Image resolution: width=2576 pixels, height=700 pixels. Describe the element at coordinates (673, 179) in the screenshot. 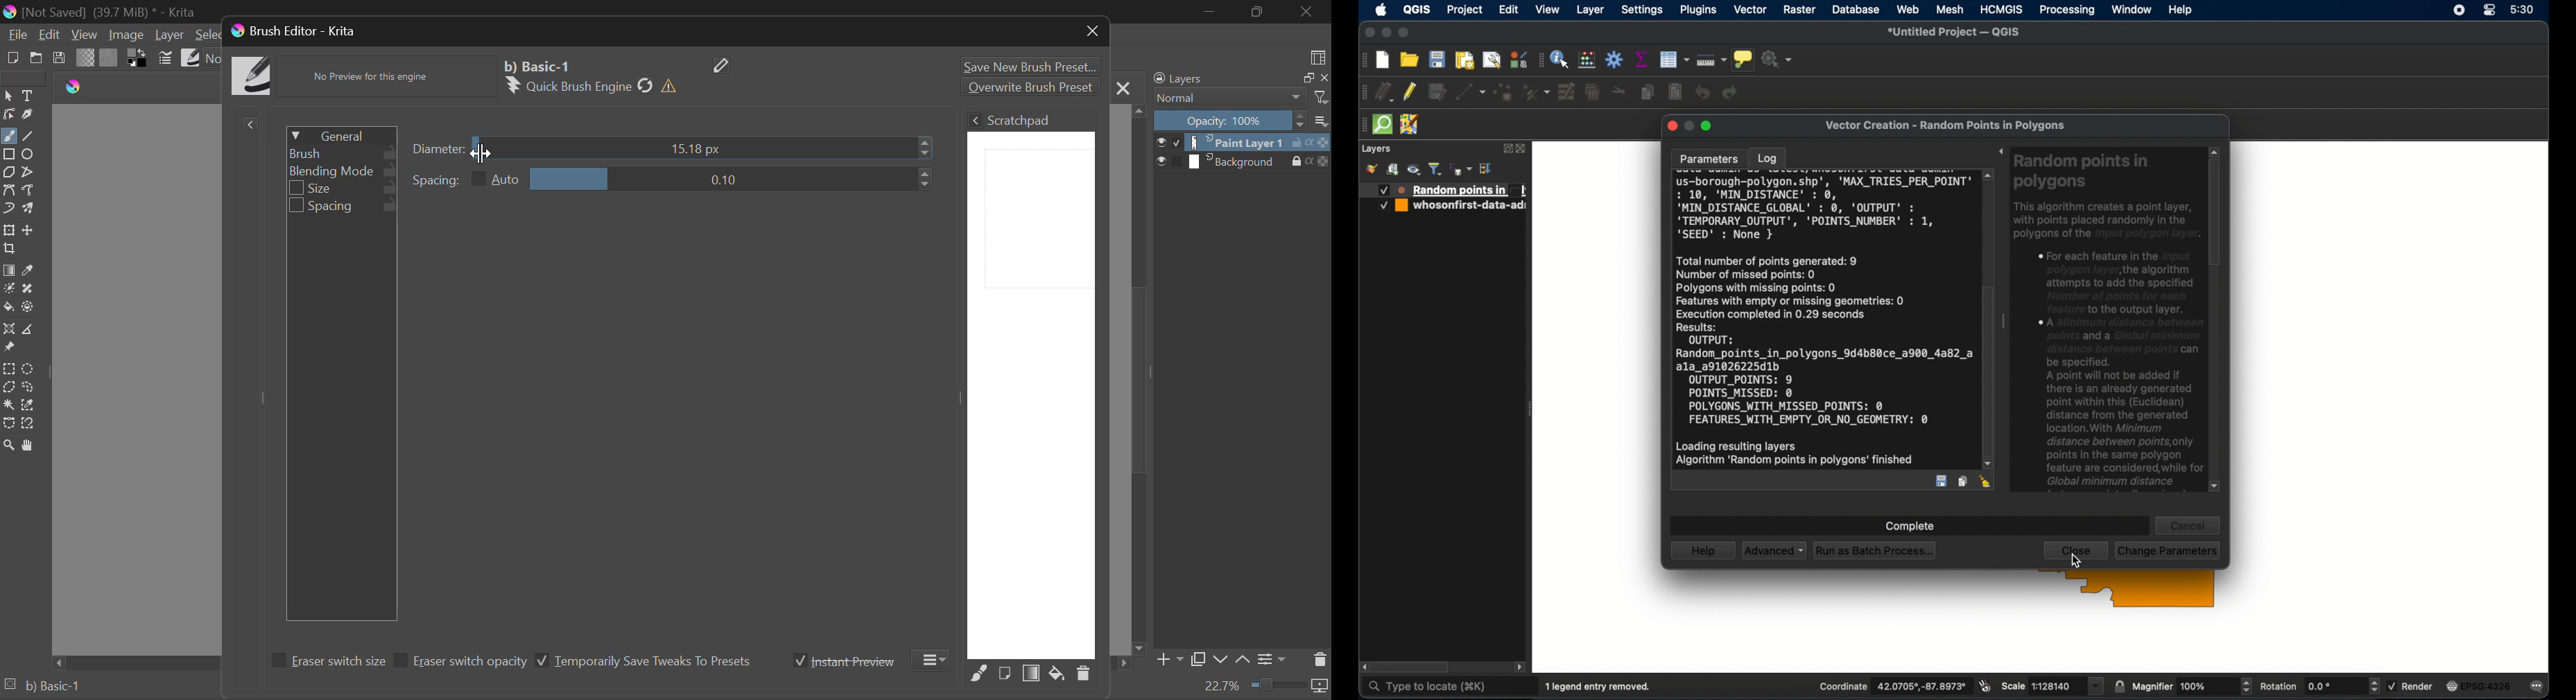

I see `Spacing` at that location.